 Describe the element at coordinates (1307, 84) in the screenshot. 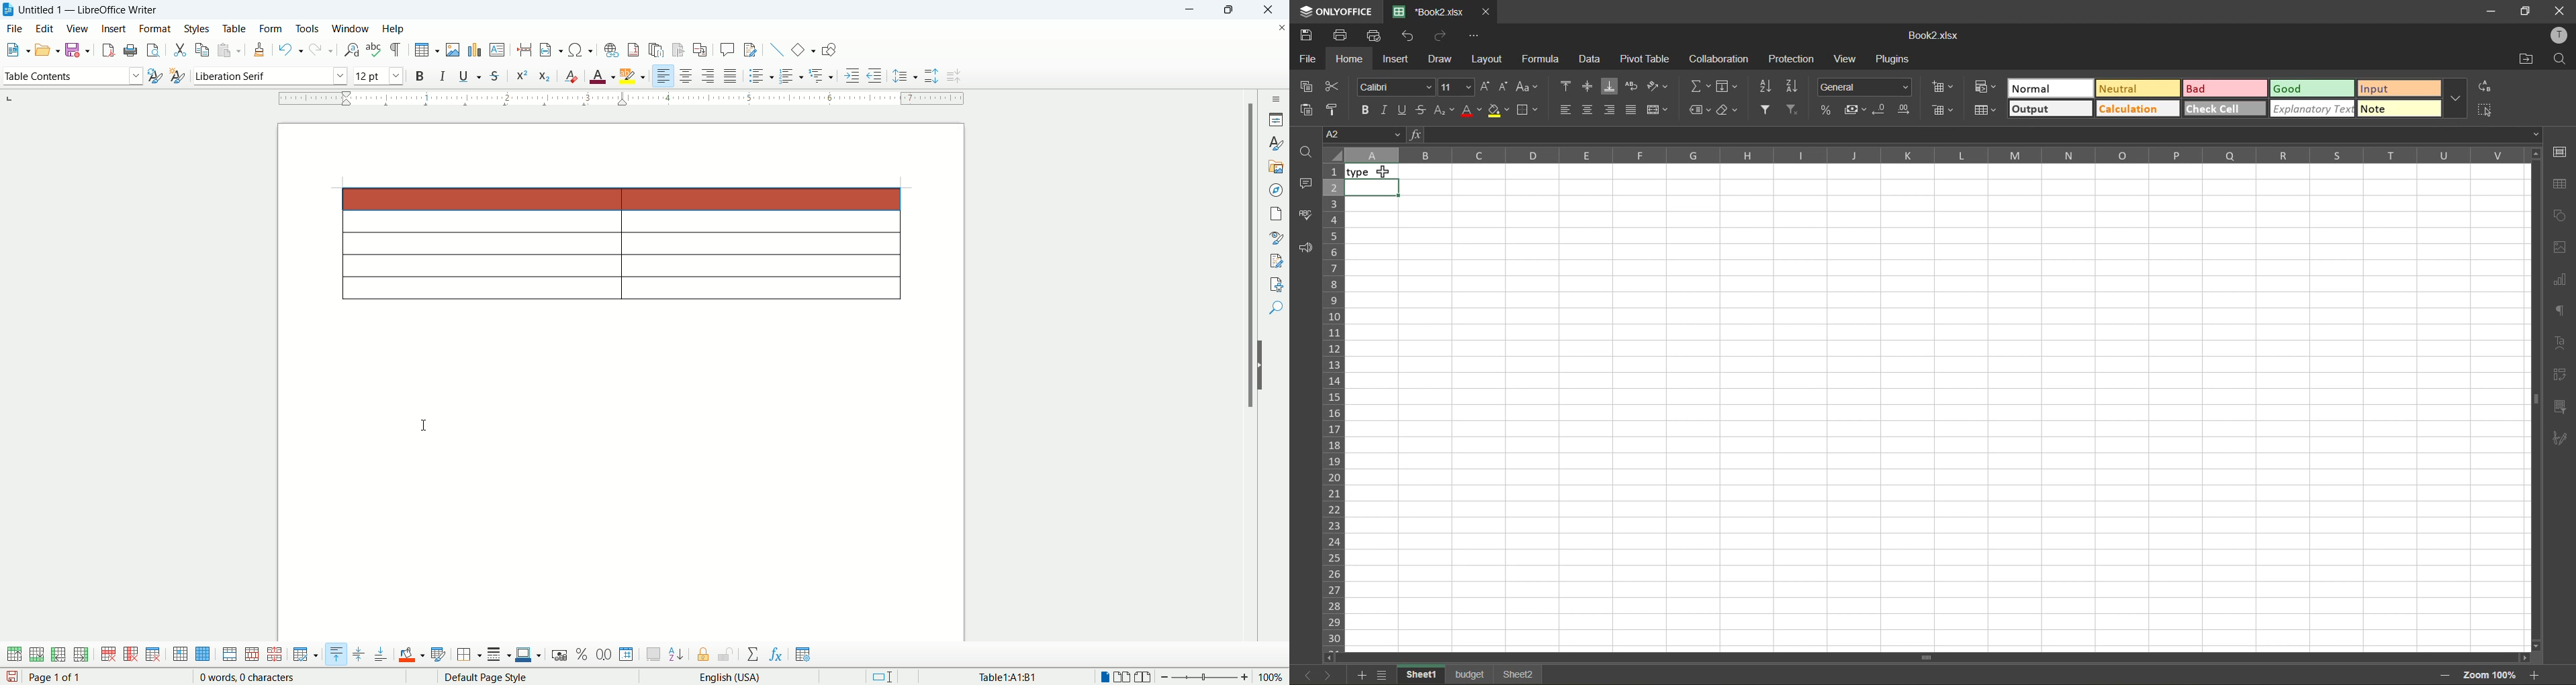

I see `copy` at that location.